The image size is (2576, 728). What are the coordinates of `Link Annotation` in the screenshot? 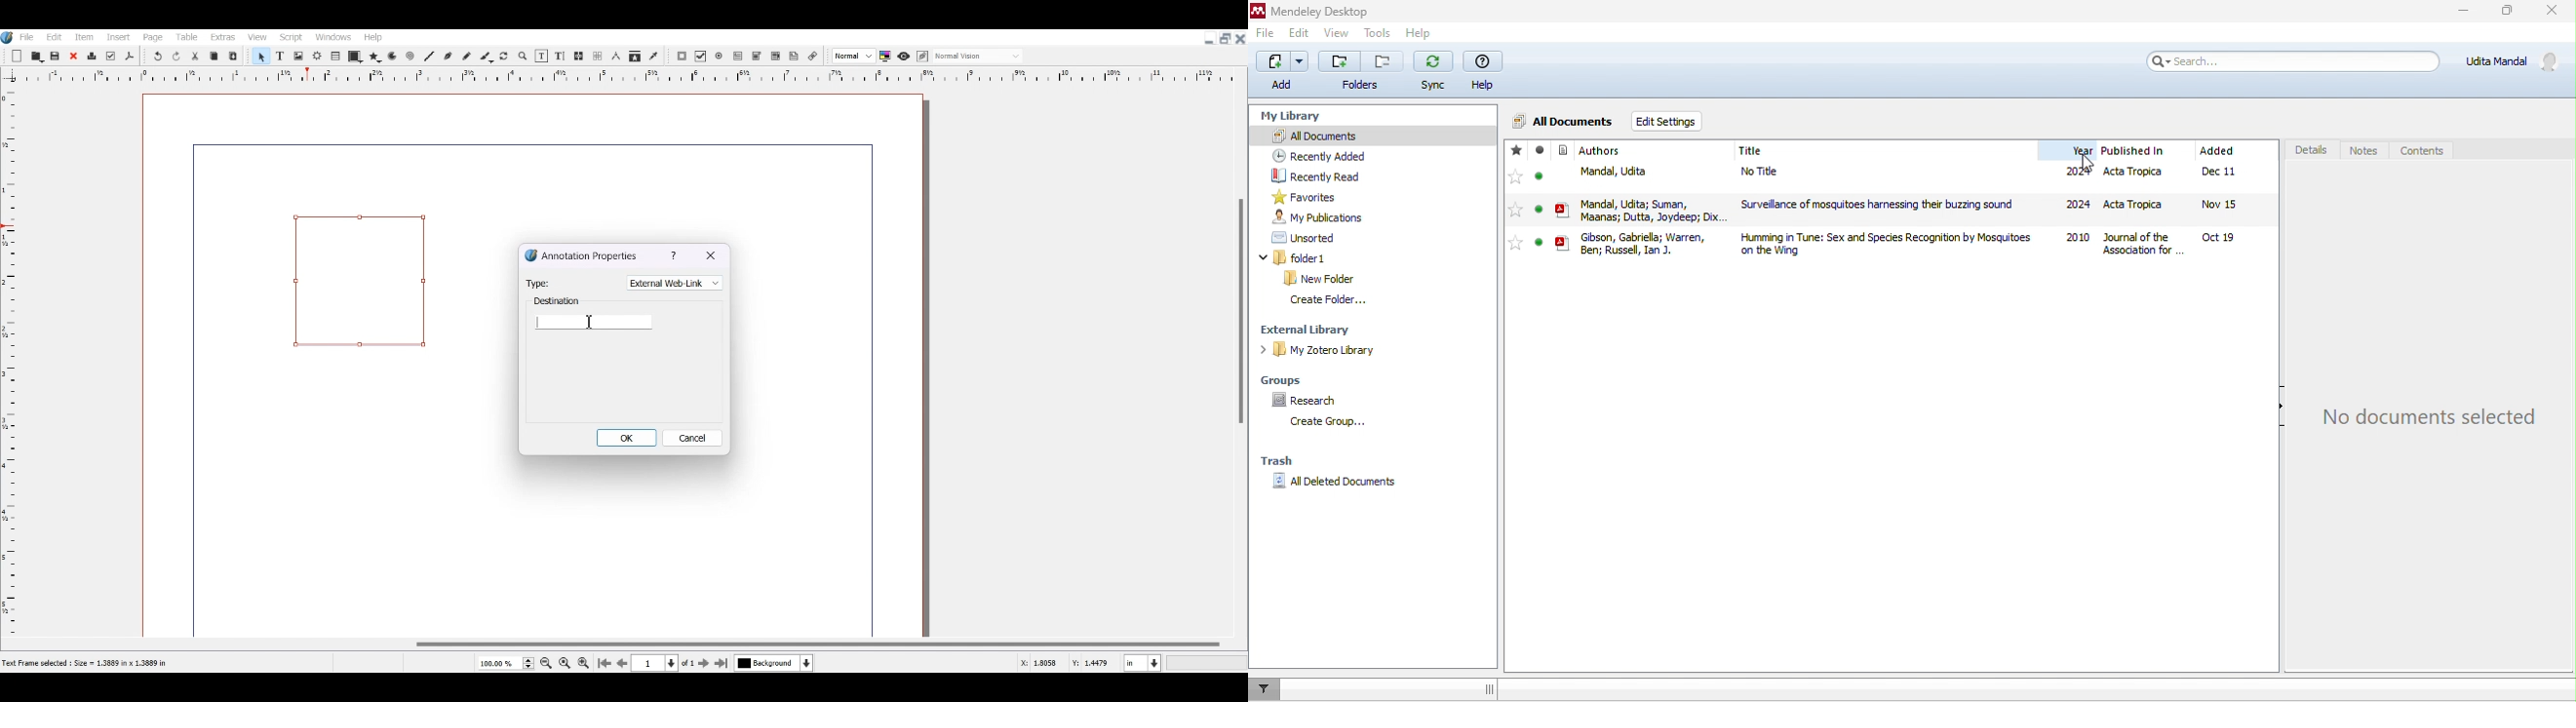 It's located at (812, 55).